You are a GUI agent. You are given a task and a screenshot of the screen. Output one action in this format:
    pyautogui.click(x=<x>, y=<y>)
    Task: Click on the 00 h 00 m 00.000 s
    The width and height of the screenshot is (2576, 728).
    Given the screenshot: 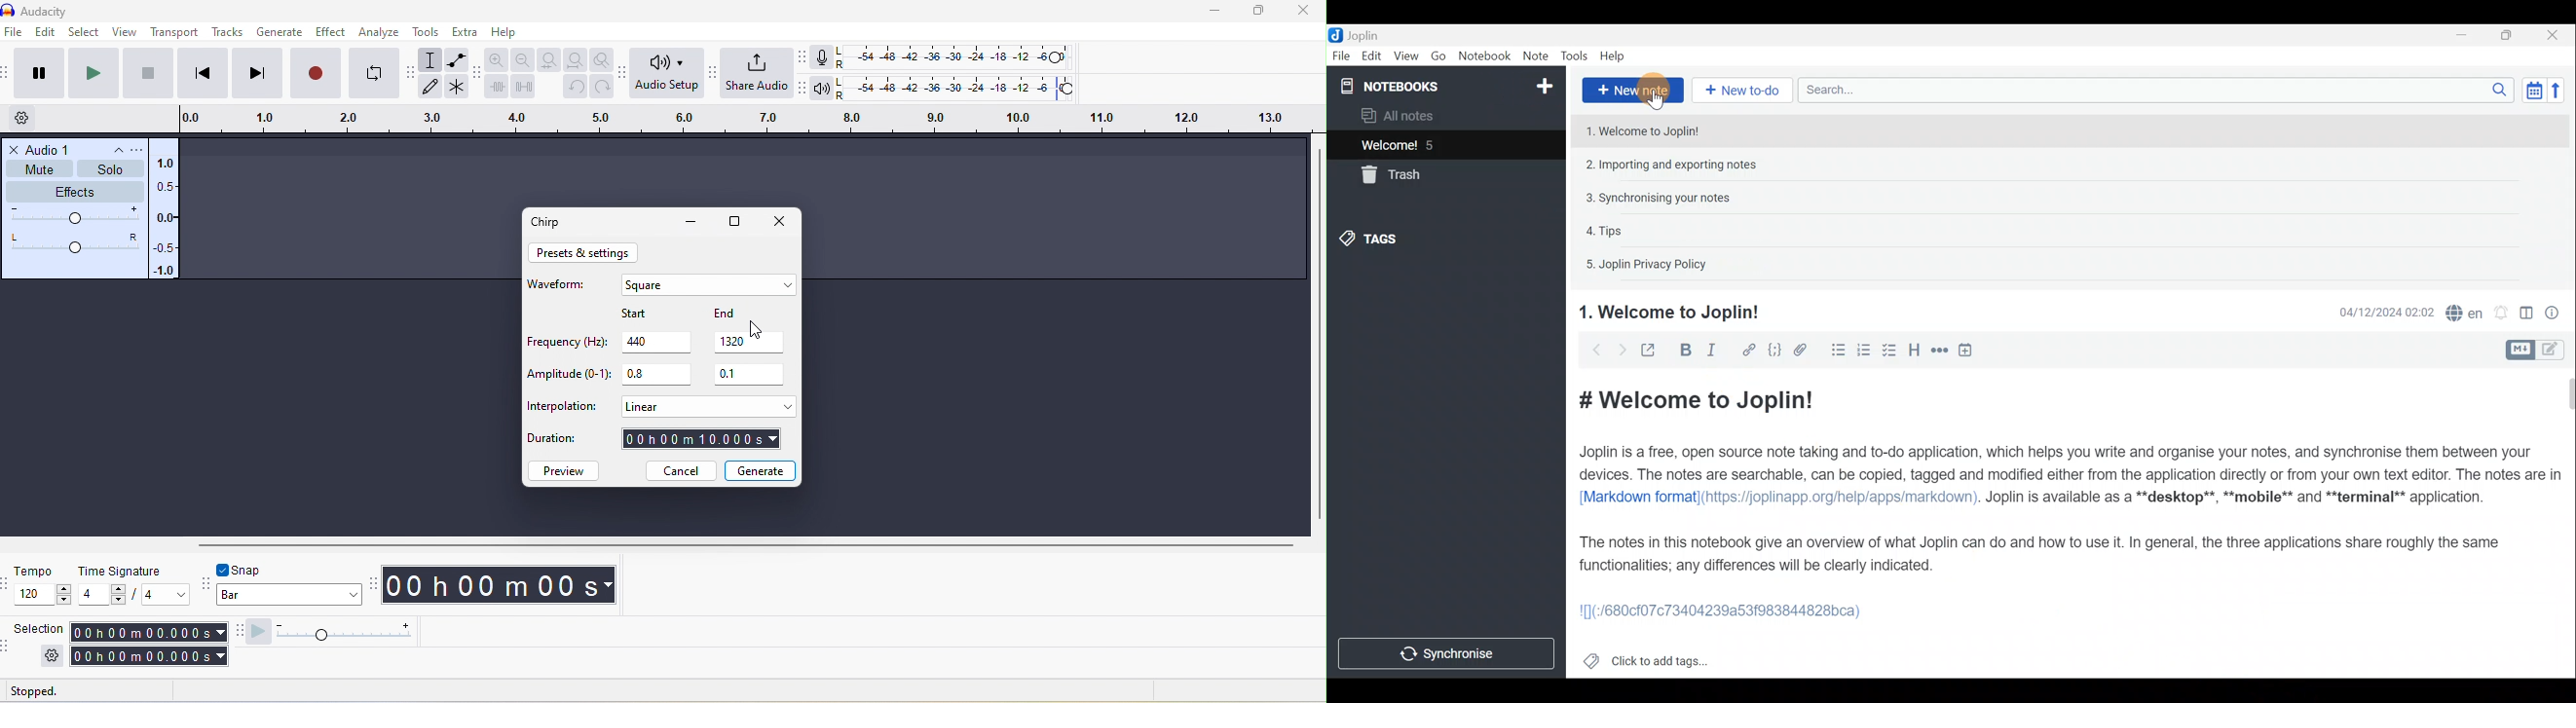 What is the action you would take?
    pyautogui.click(x=147, y=645)
    